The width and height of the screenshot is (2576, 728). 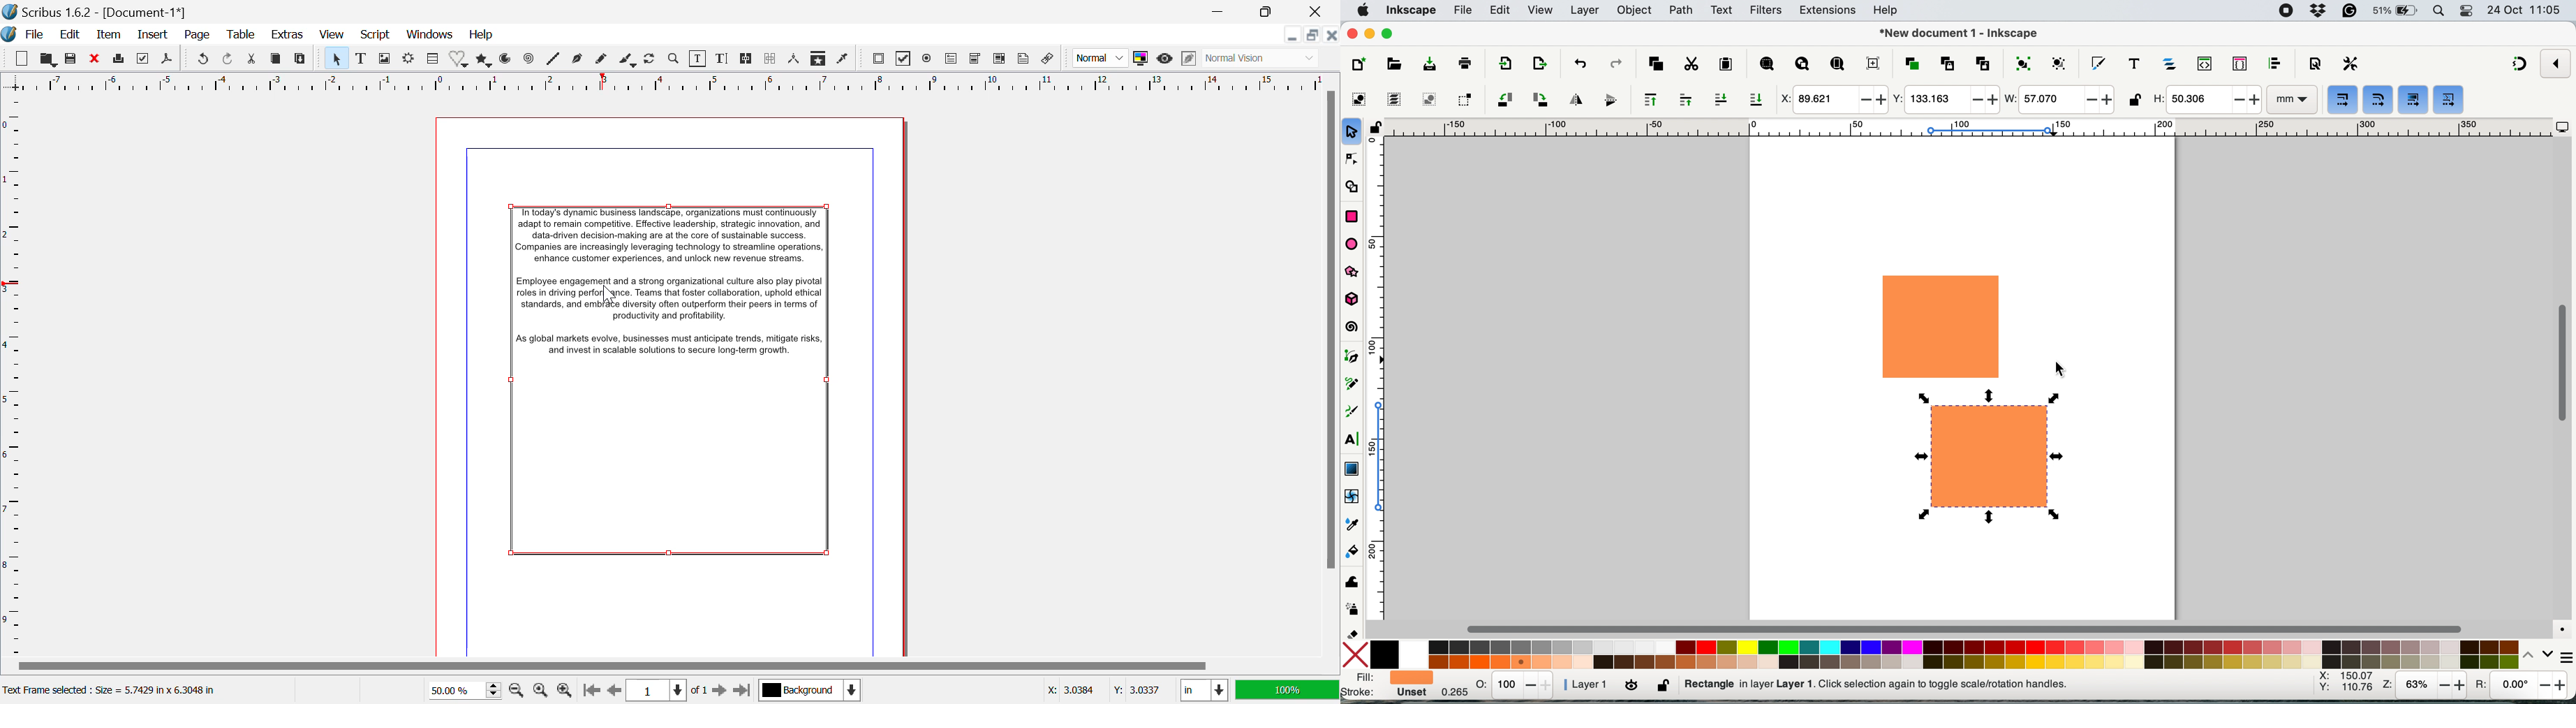 What do you see at coordinates (599, 59) in the screenshot?
I see `Freehand Curve` at bounding box center [599, 59].